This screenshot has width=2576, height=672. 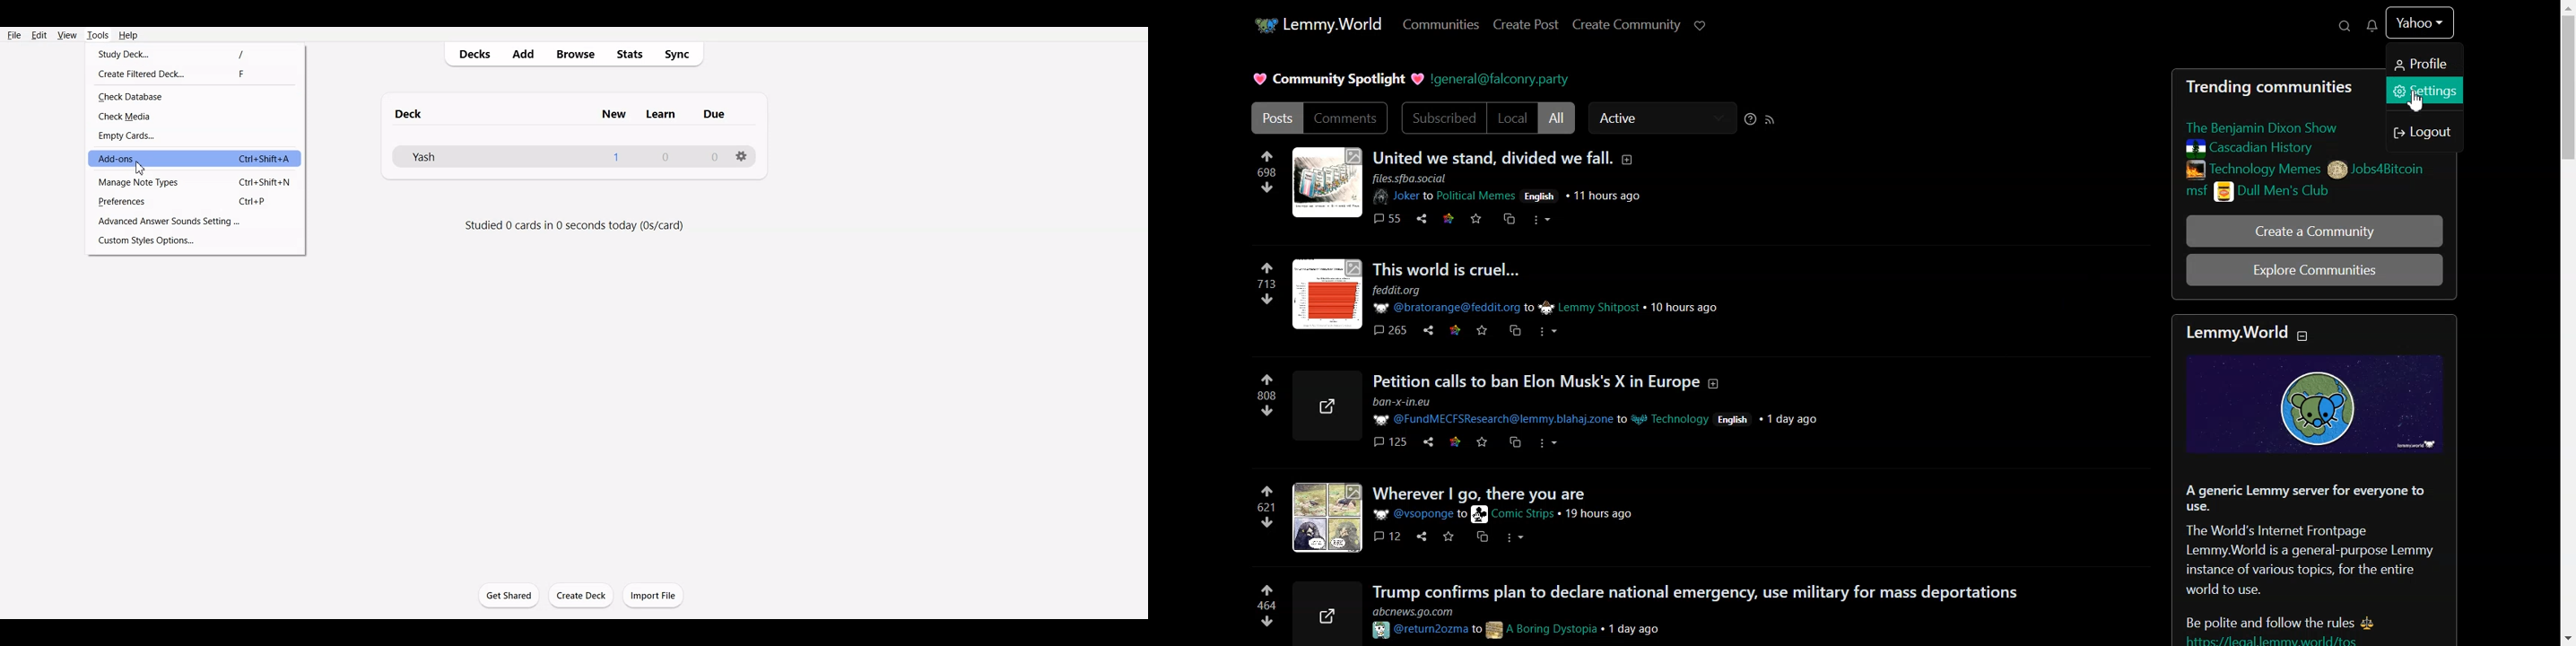 What do you see at coordinates (1735, 419) in the screenshot?
I see `/ English` at bounding box center [1735, 419].